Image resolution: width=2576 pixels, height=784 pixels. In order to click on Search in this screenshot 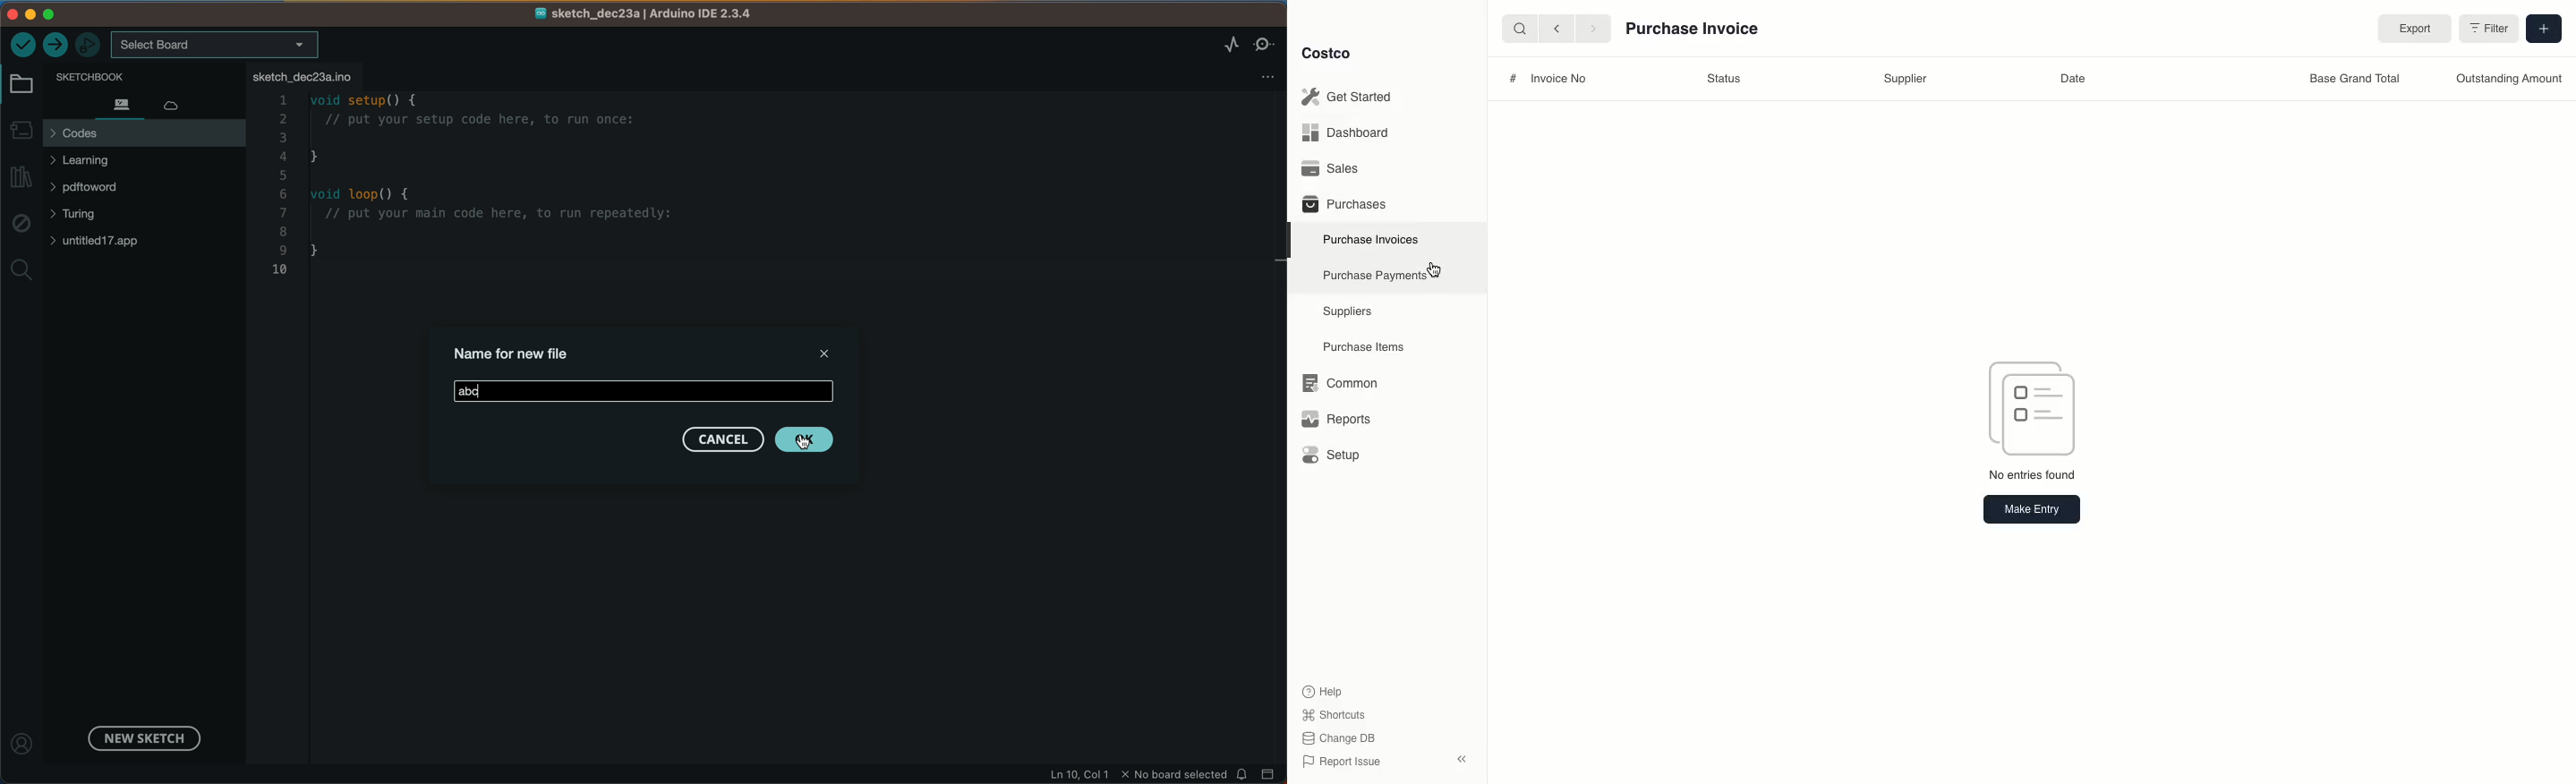, I will do `click(1519, 27)`.